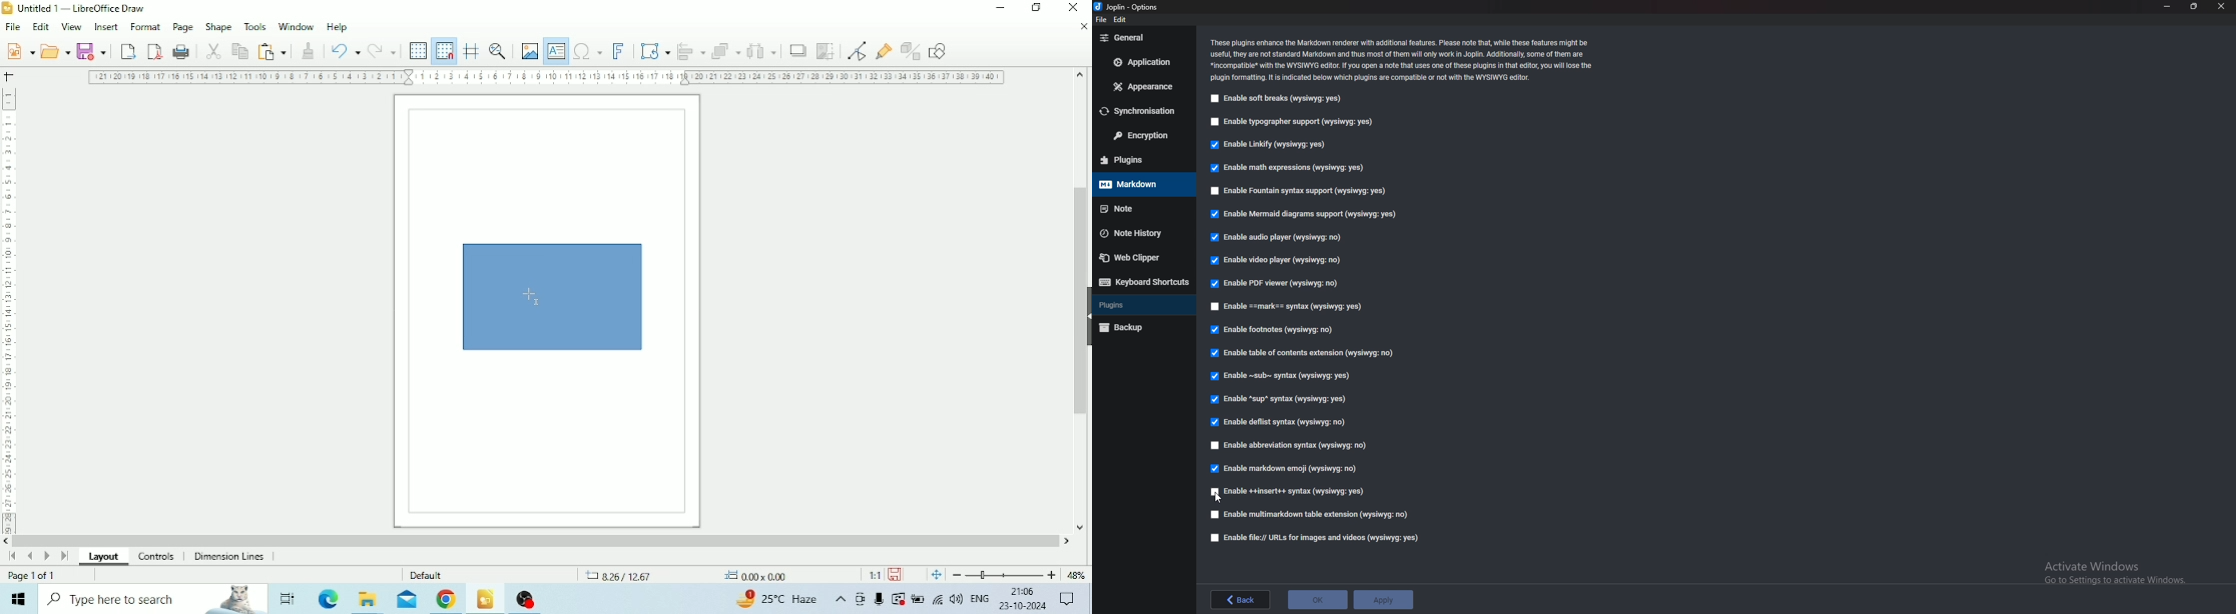 This screenshot has height=616, width=2240. I want to click on Align objects, so click(690, 51).